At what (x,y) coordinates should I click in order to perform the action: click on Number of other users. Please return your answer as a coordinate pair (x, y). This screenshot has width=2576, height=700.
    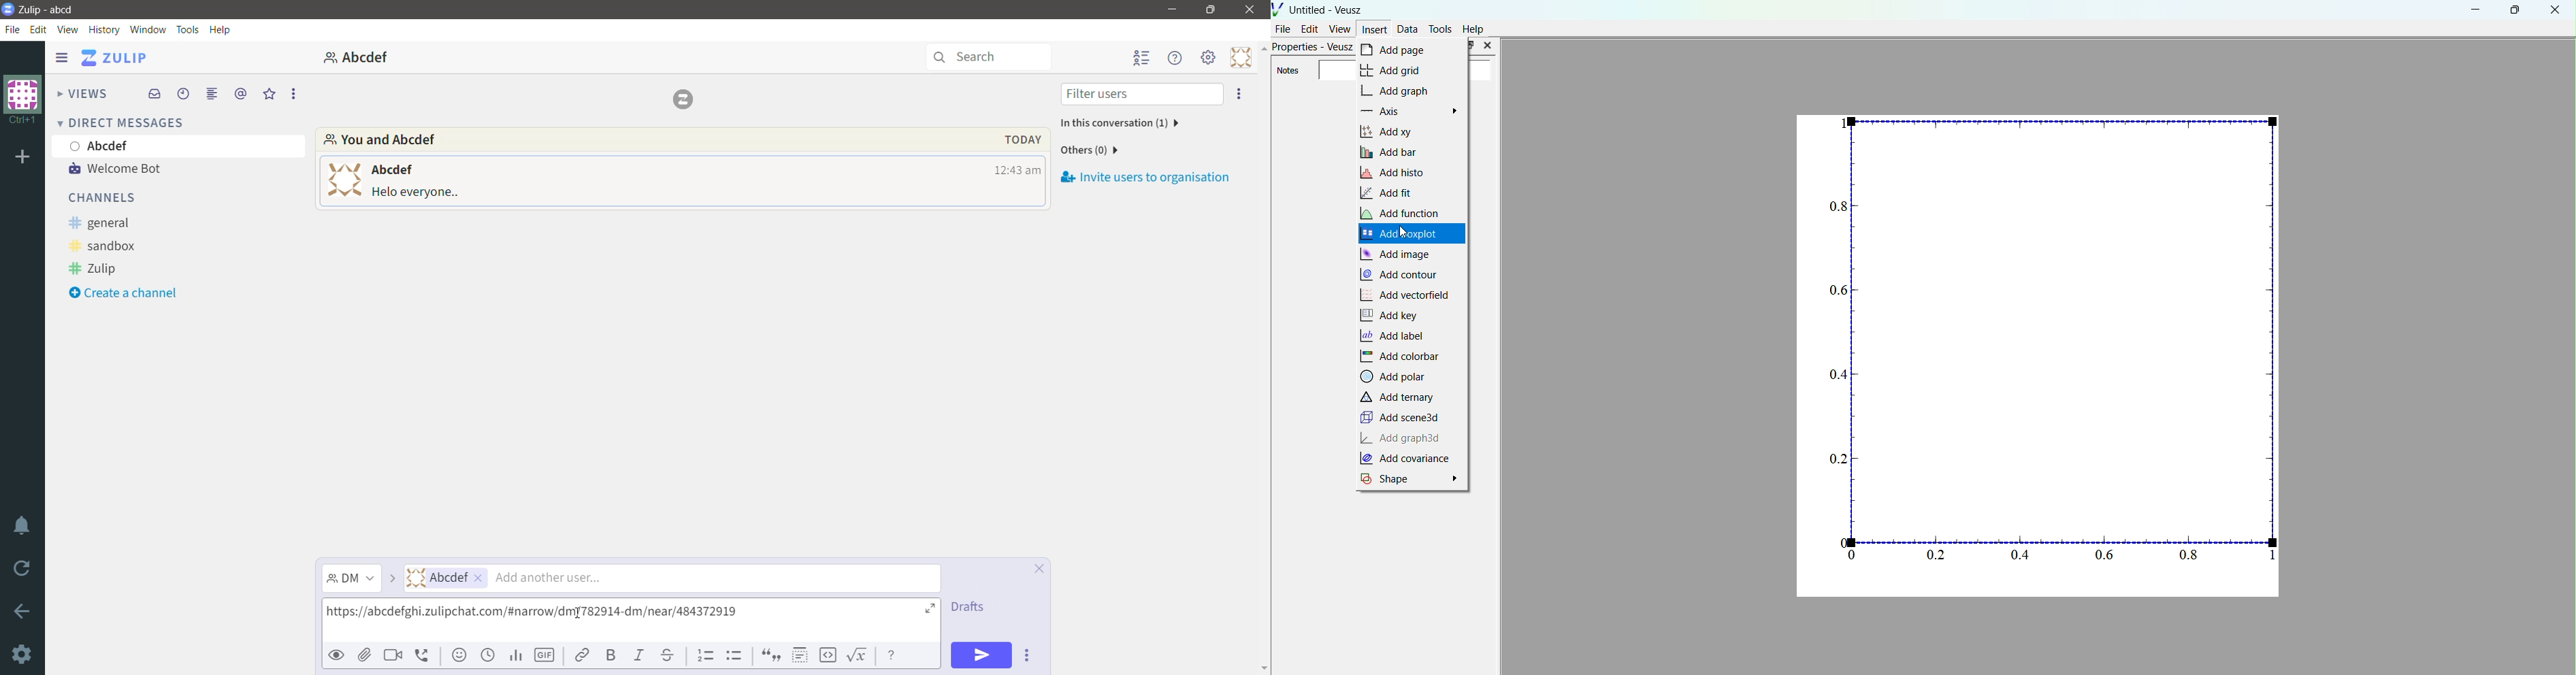
    Looking at the image, I should click on (1090, 150).